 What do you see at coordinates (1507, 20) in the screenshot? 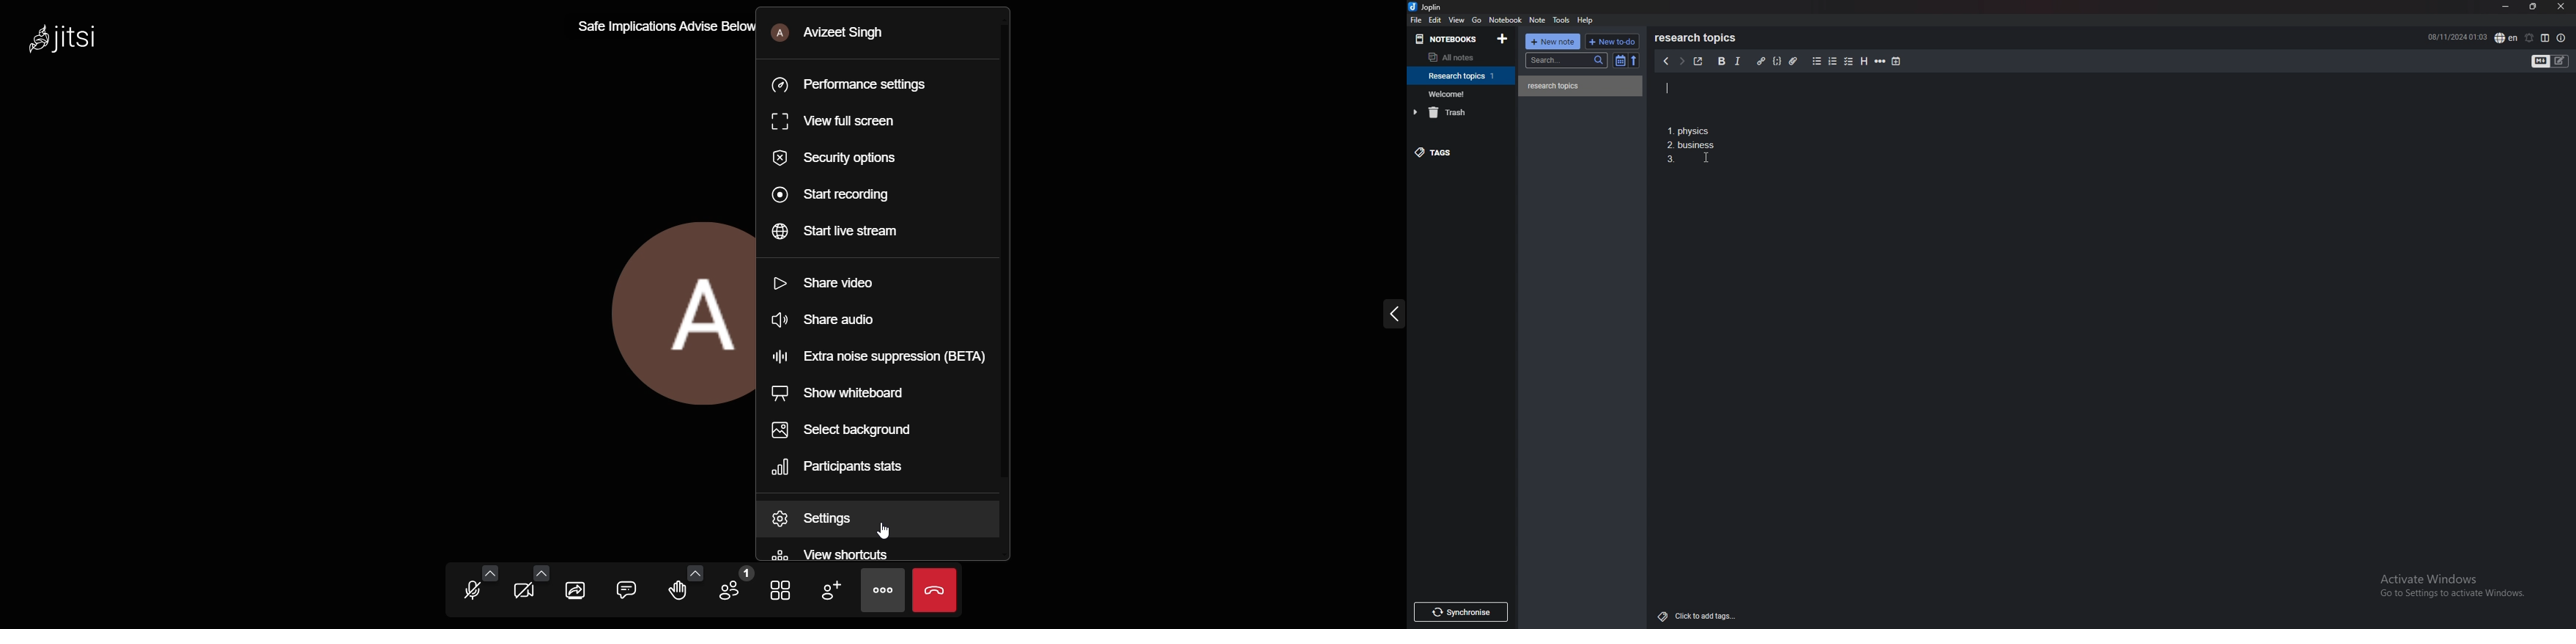
I see `notebook` at bounding box center [1507, 20].